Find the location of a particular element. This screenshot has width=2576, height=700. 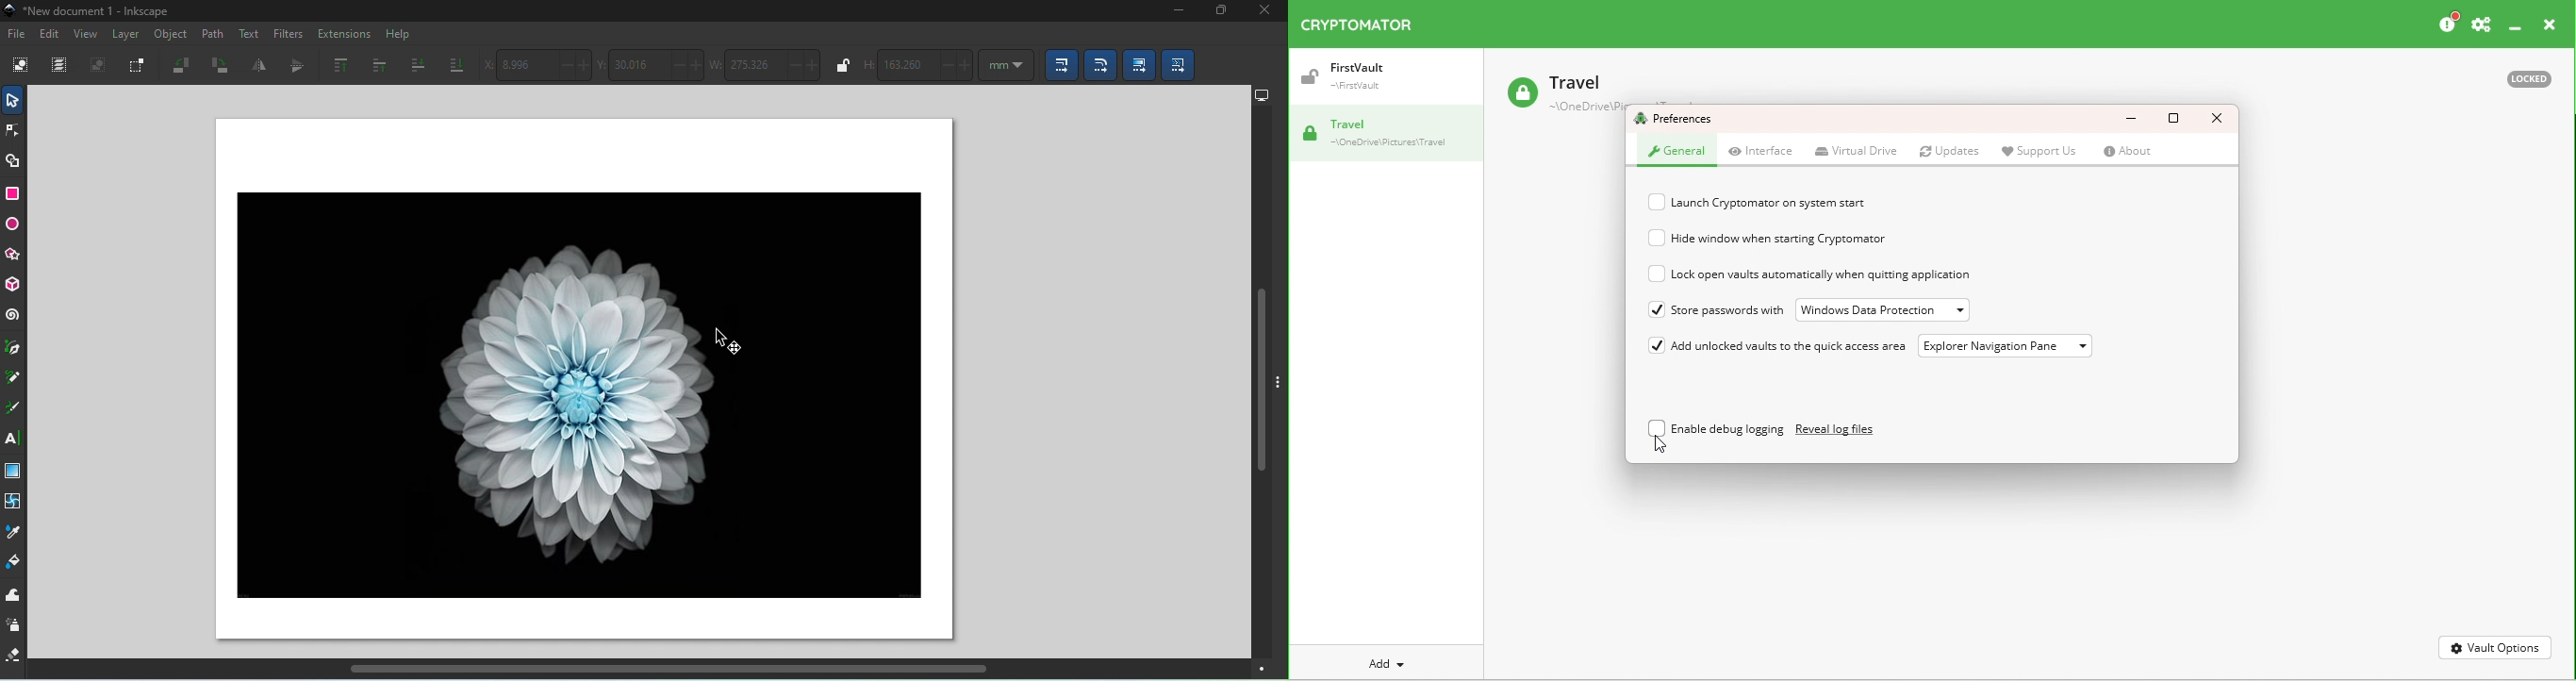

Drop down menu is located at coordinates (1883, 309).